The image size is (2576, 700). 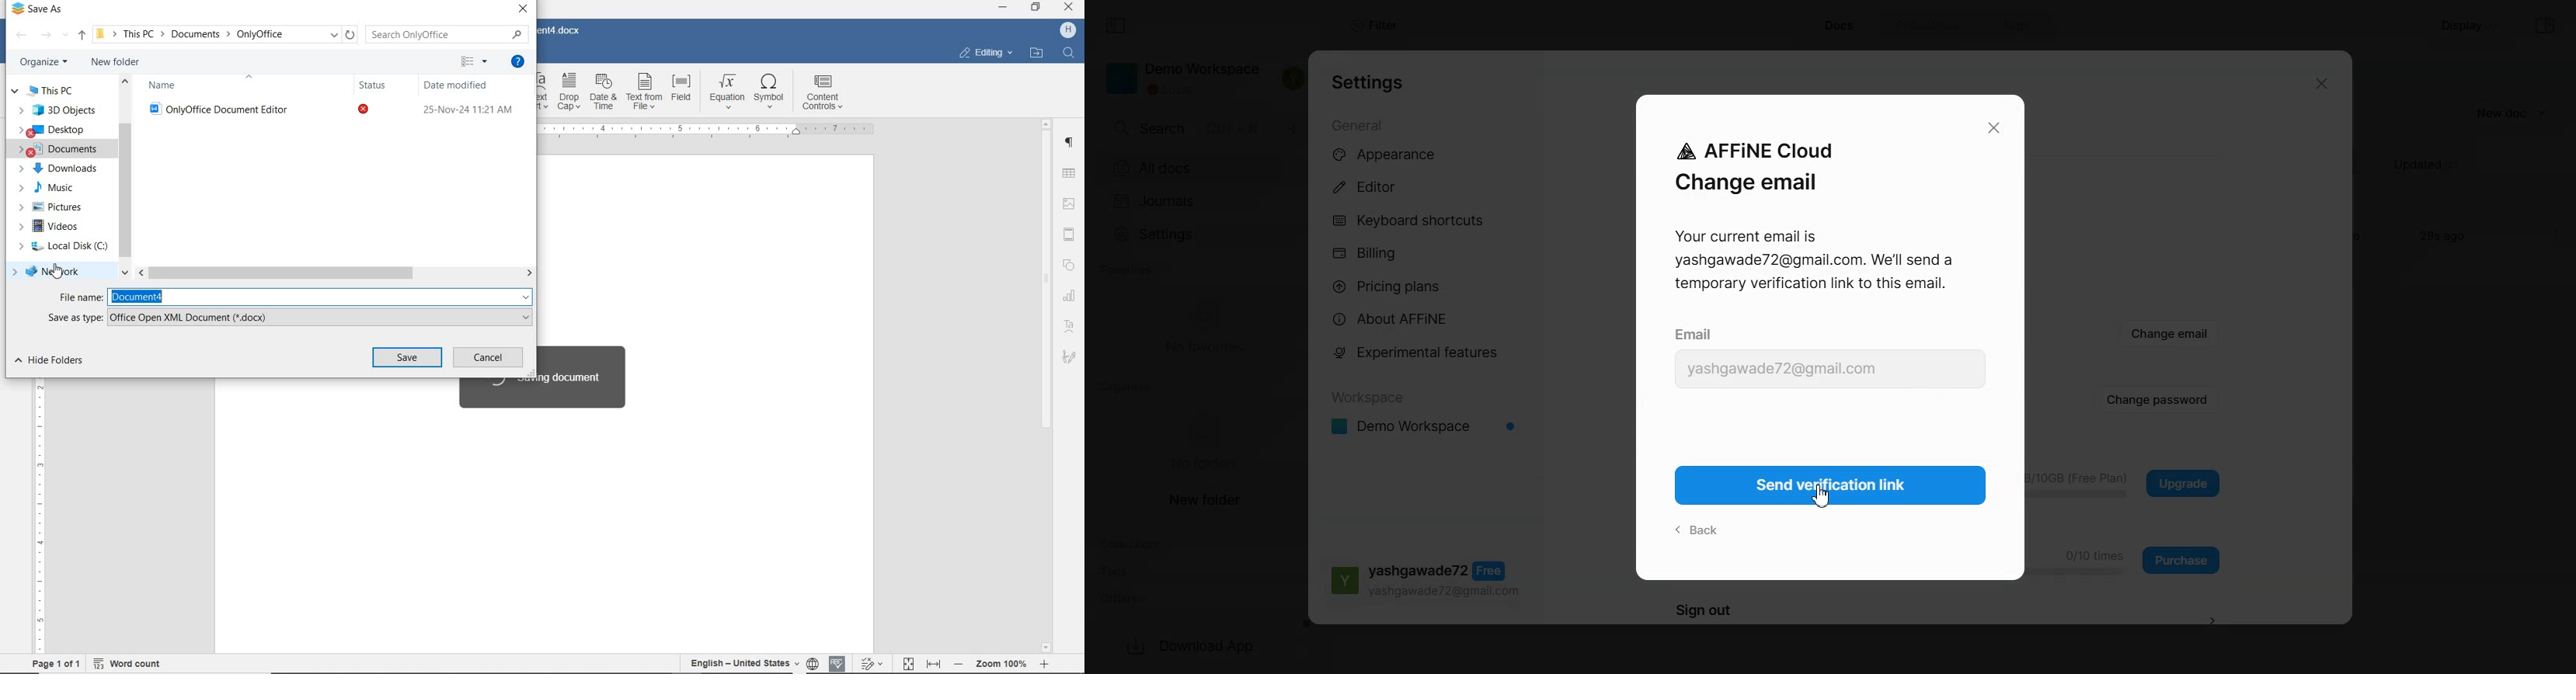 I want to click on H, so click(x=1064, y=31).